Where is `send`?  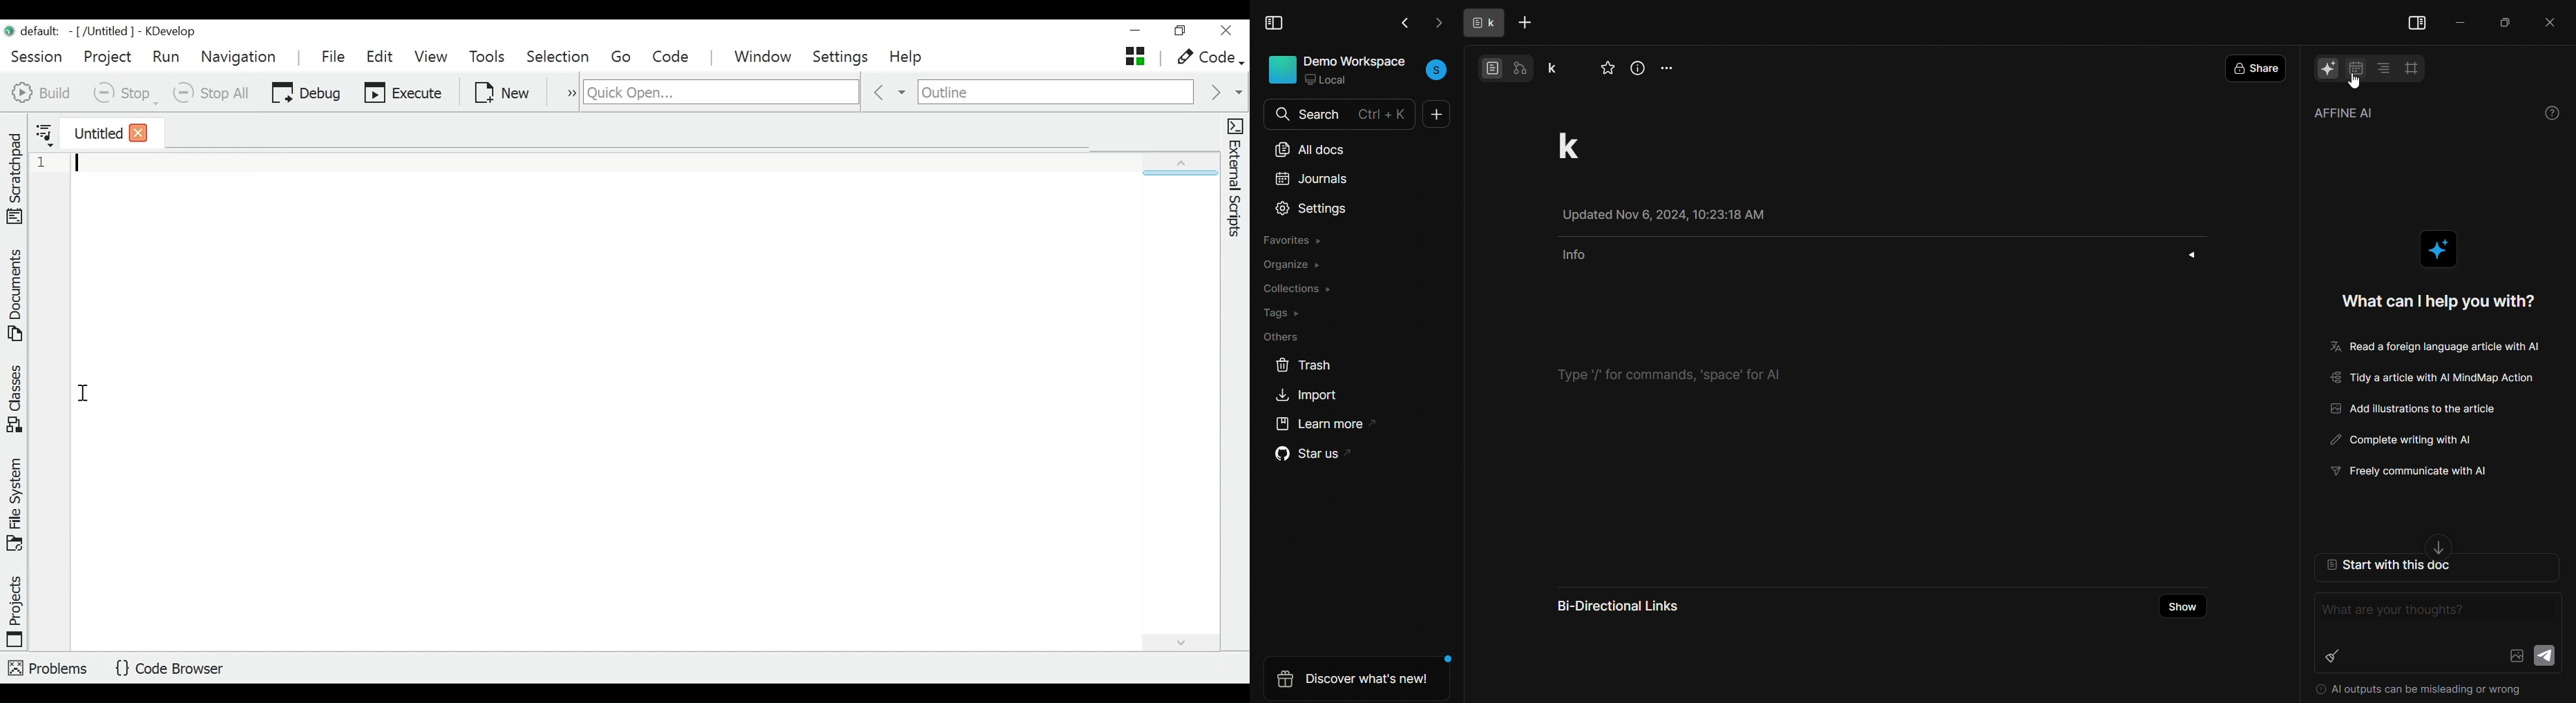
send is located at coordinates (2547, 655).